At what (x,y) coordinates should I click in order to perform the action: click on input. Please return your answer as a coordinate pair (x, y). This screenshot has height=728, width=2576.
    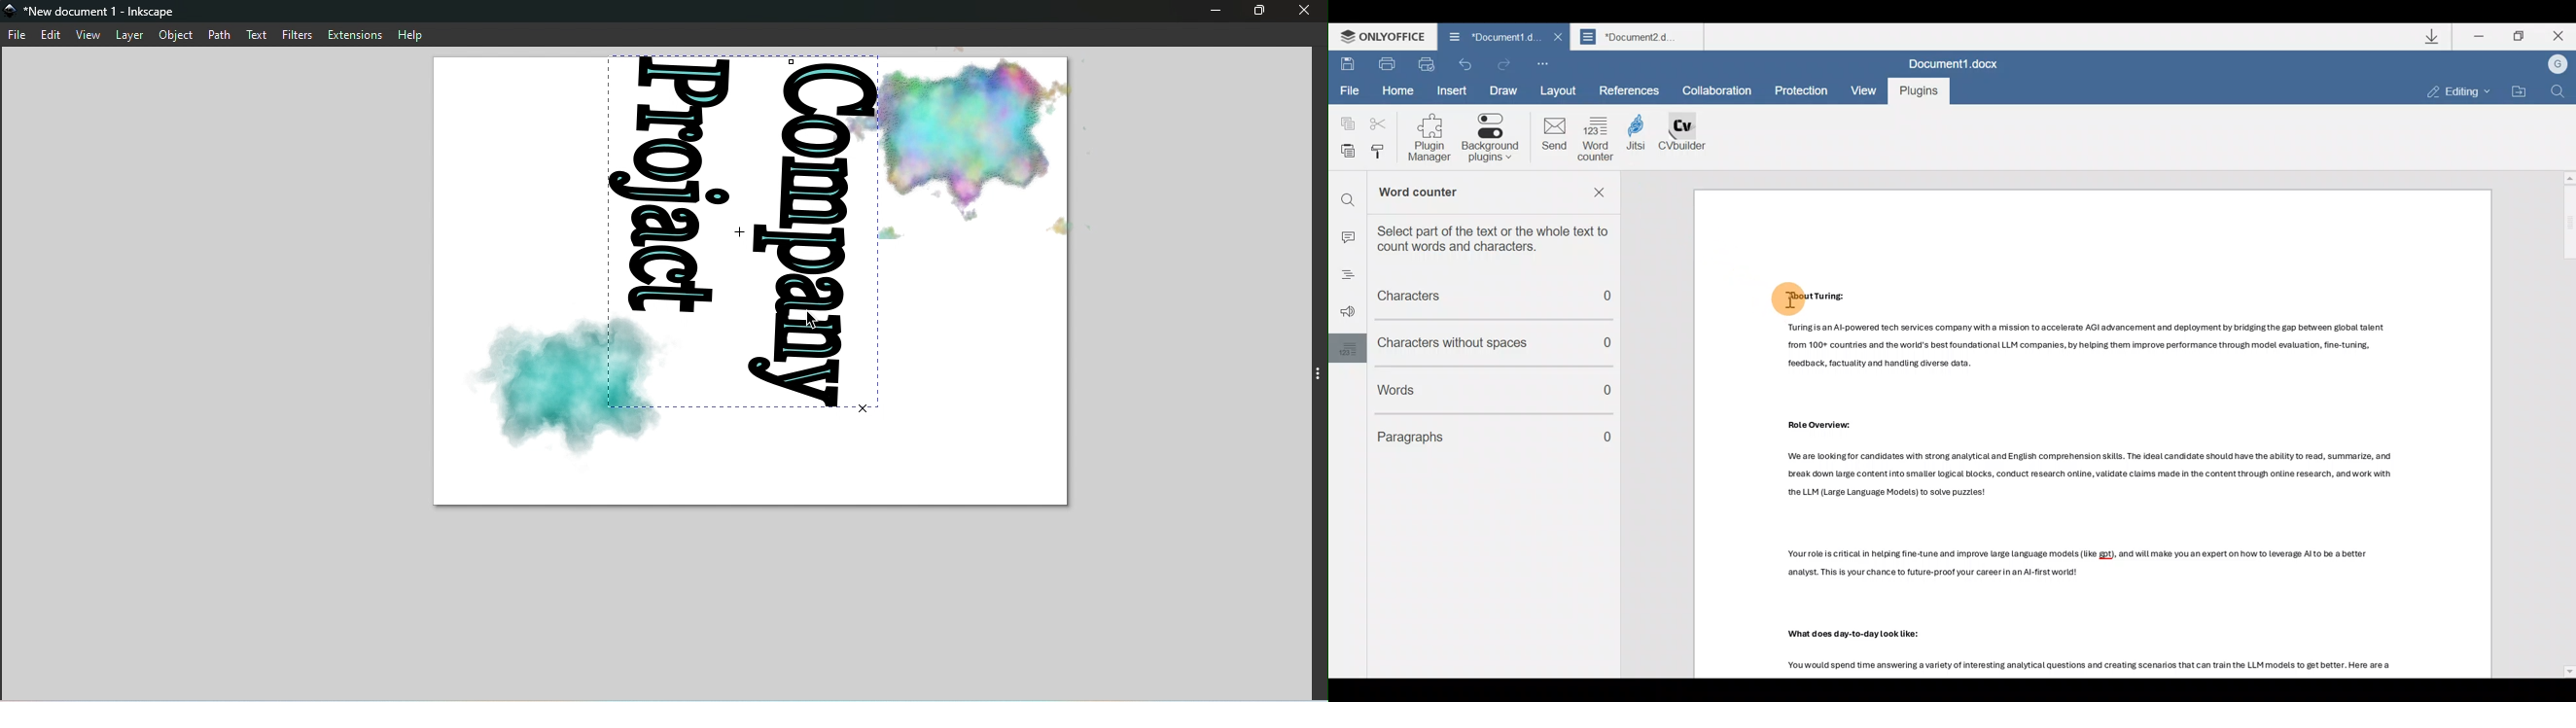
    Looking at the image, I should click on (1347, 233).